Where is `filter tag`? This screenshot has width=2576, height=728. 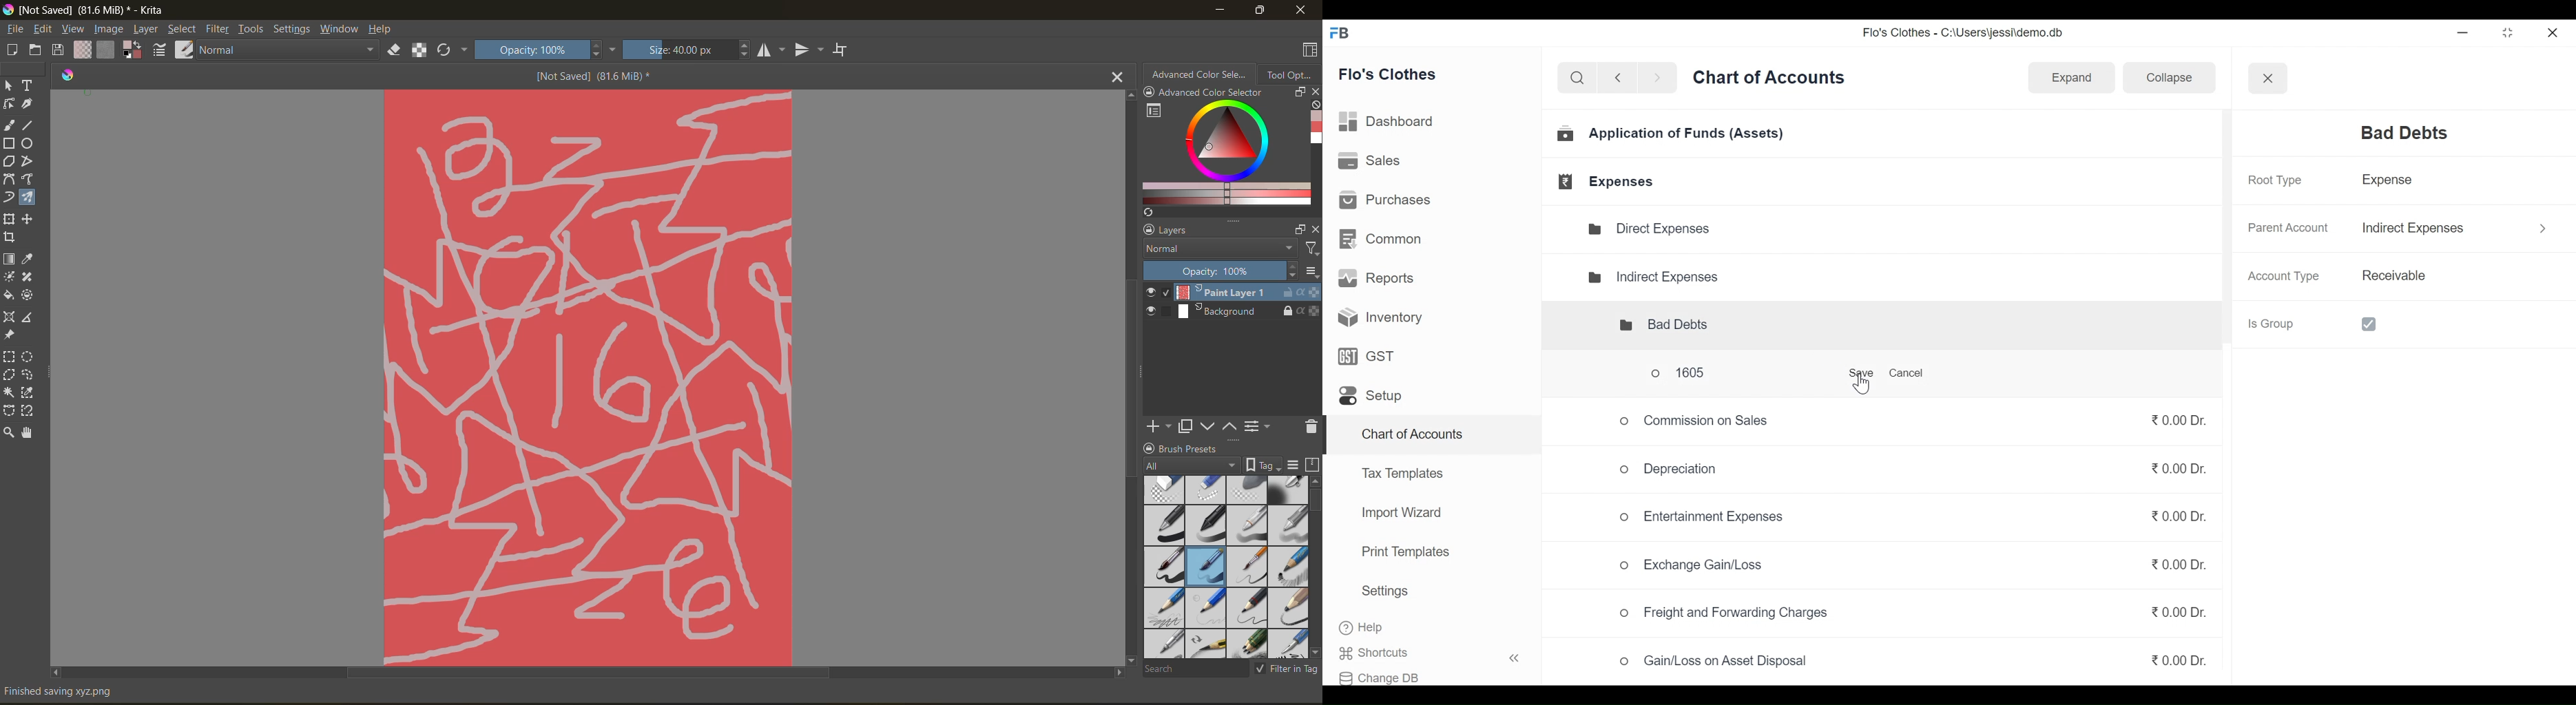
filter tag is located at coordinates (1284, 668).